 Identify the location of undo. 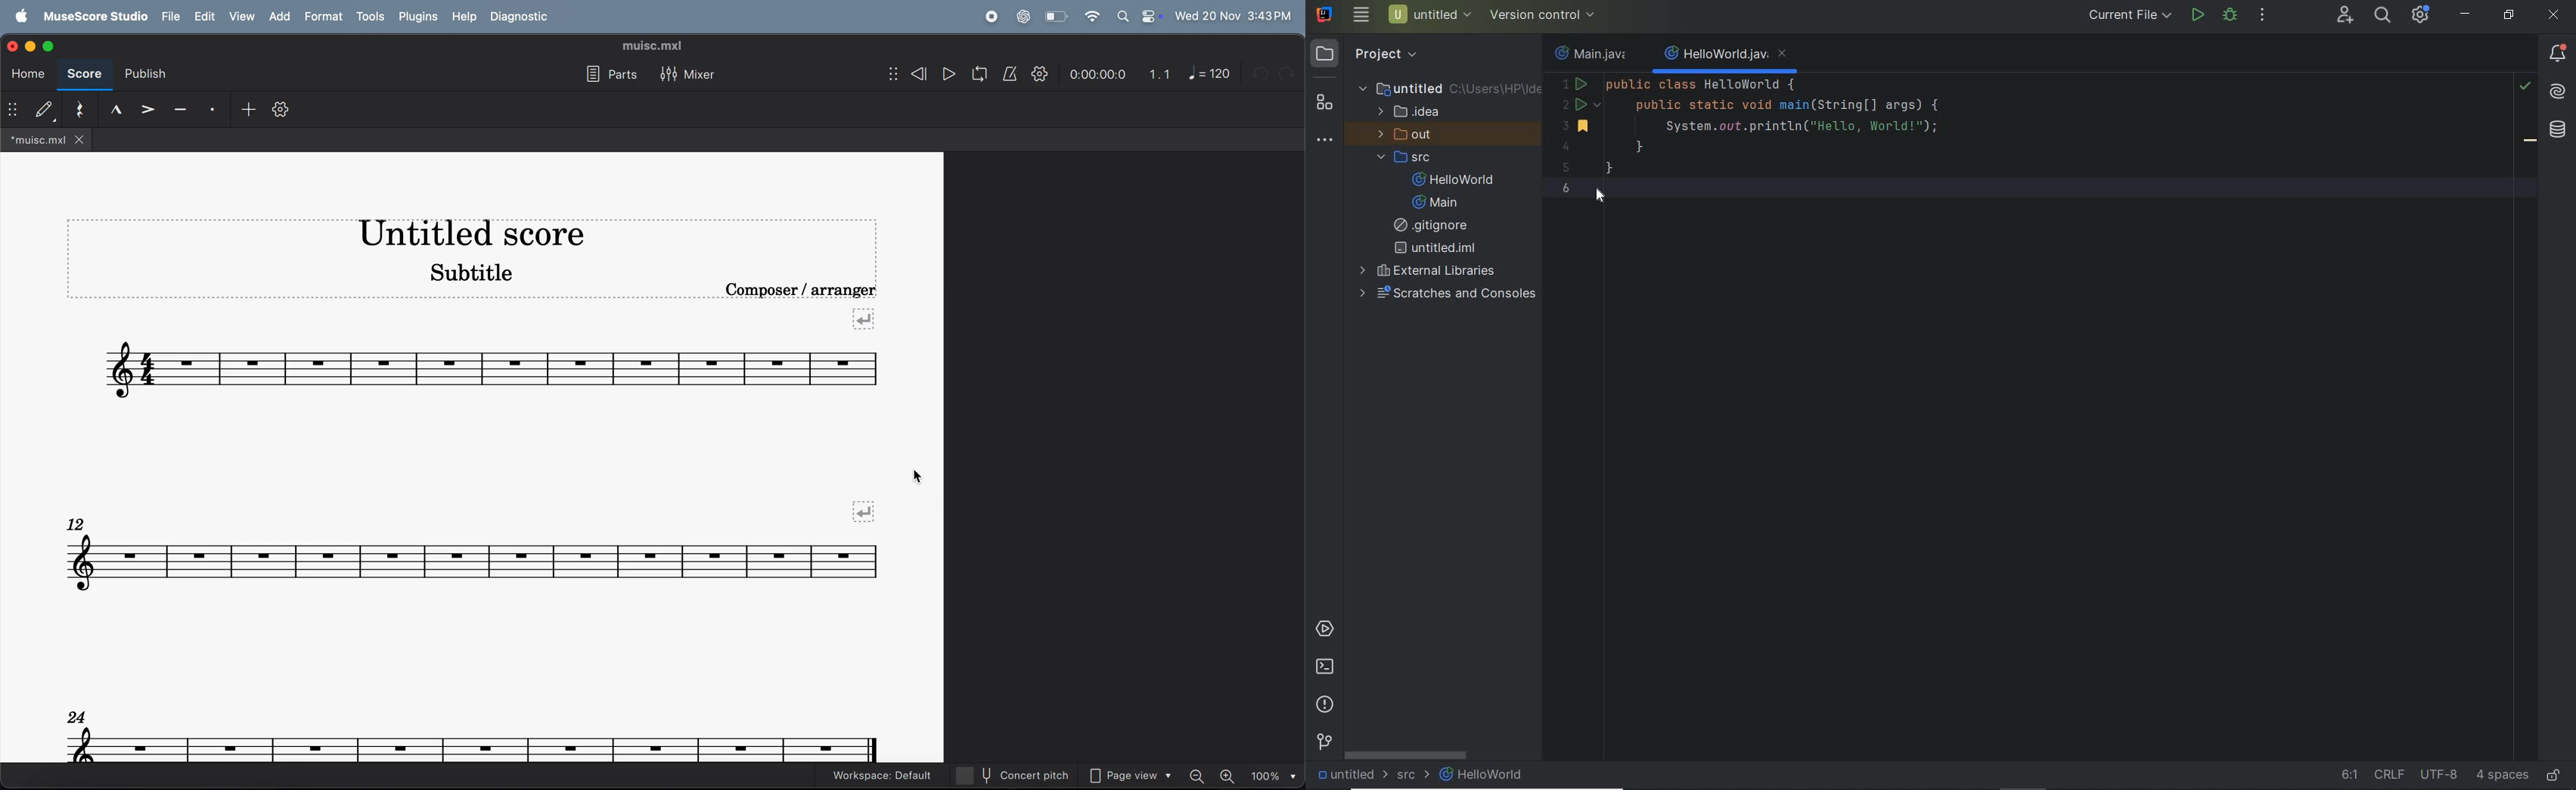
(1259, 73).